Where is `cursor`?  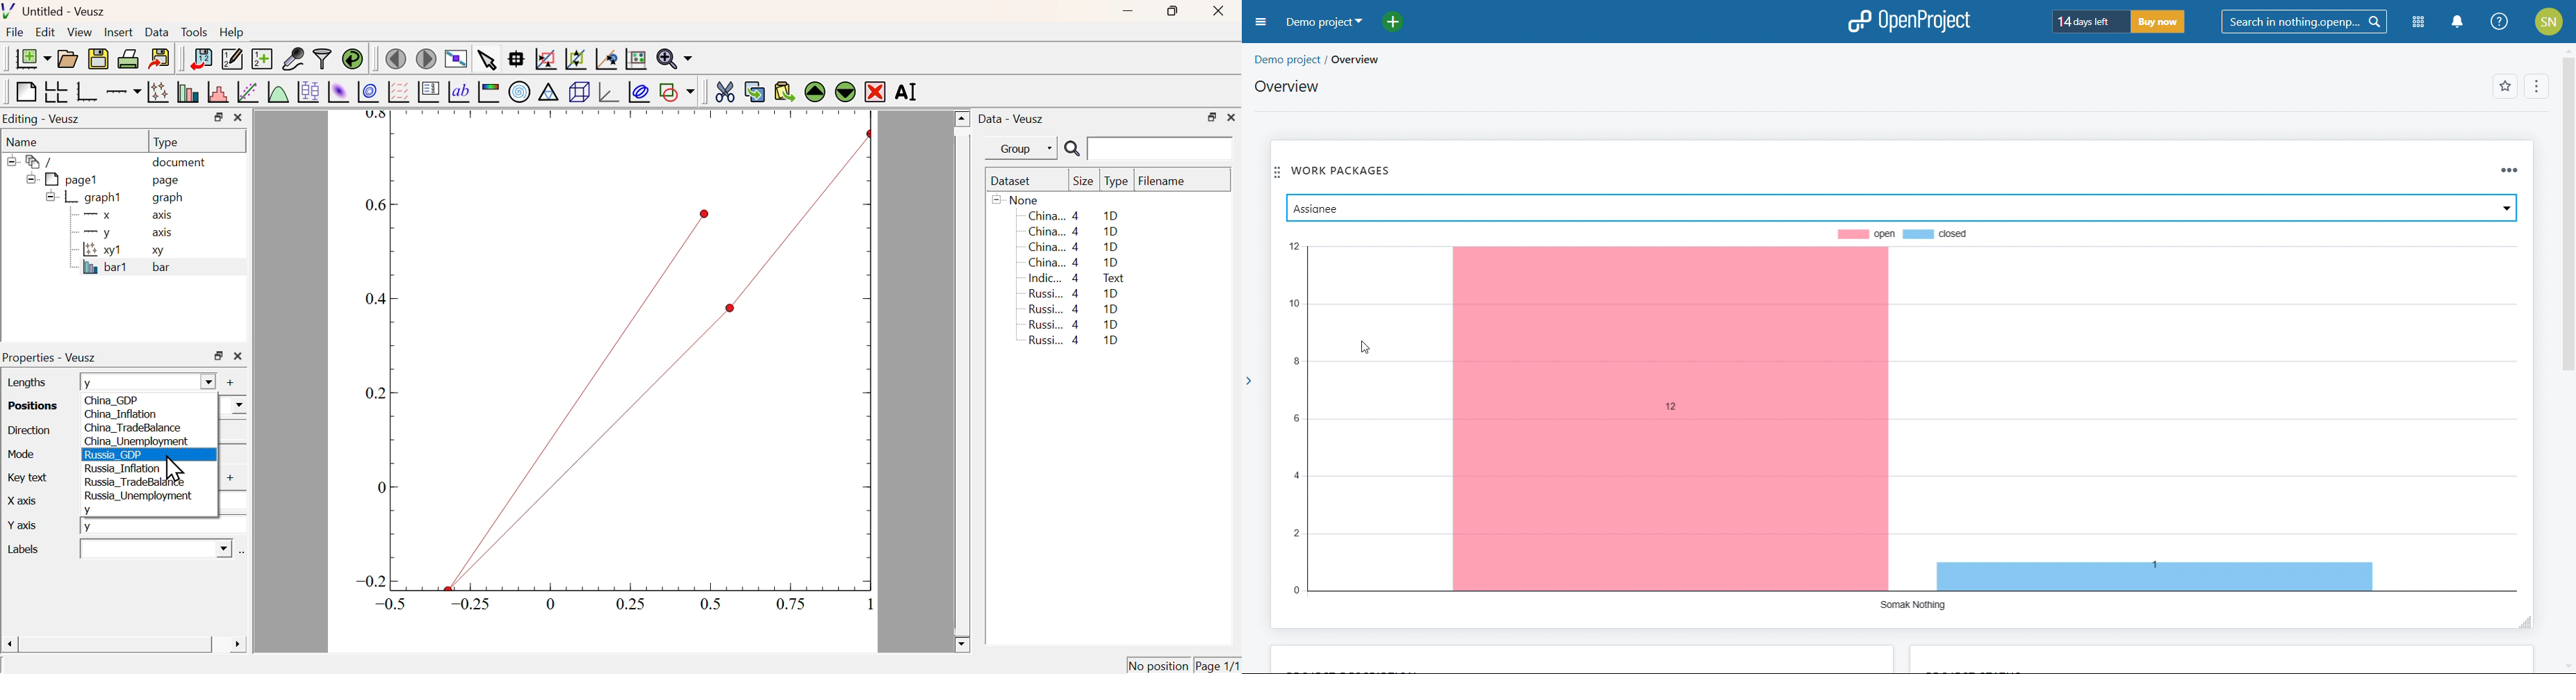
cursor is located at coordinates (1363, 344).